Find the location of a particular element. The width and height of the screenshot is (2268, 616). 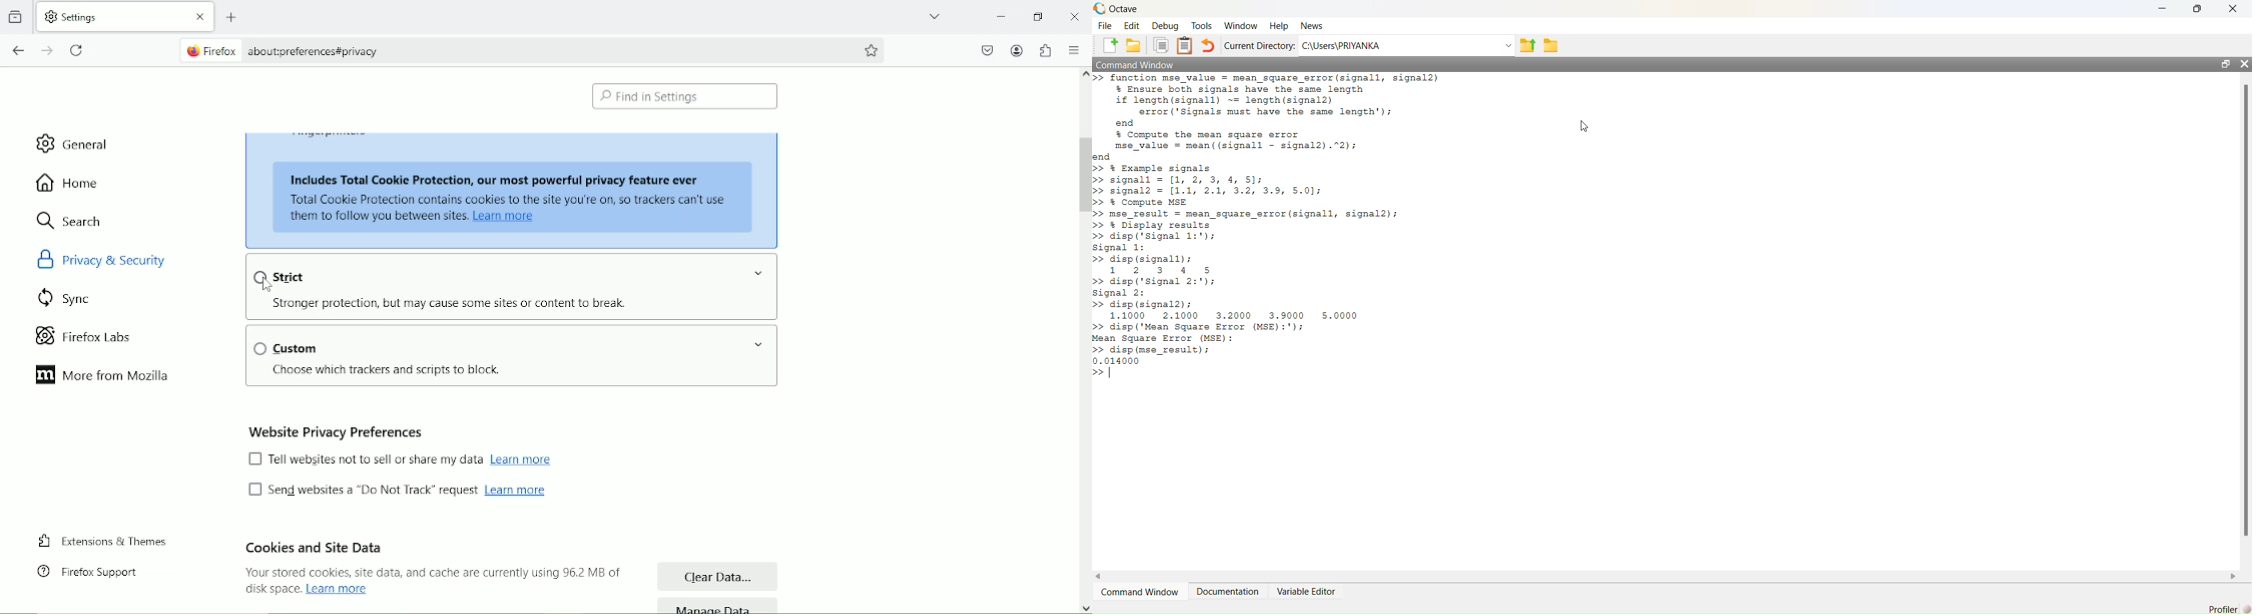

Learn more is located at coordinates (516, 490).